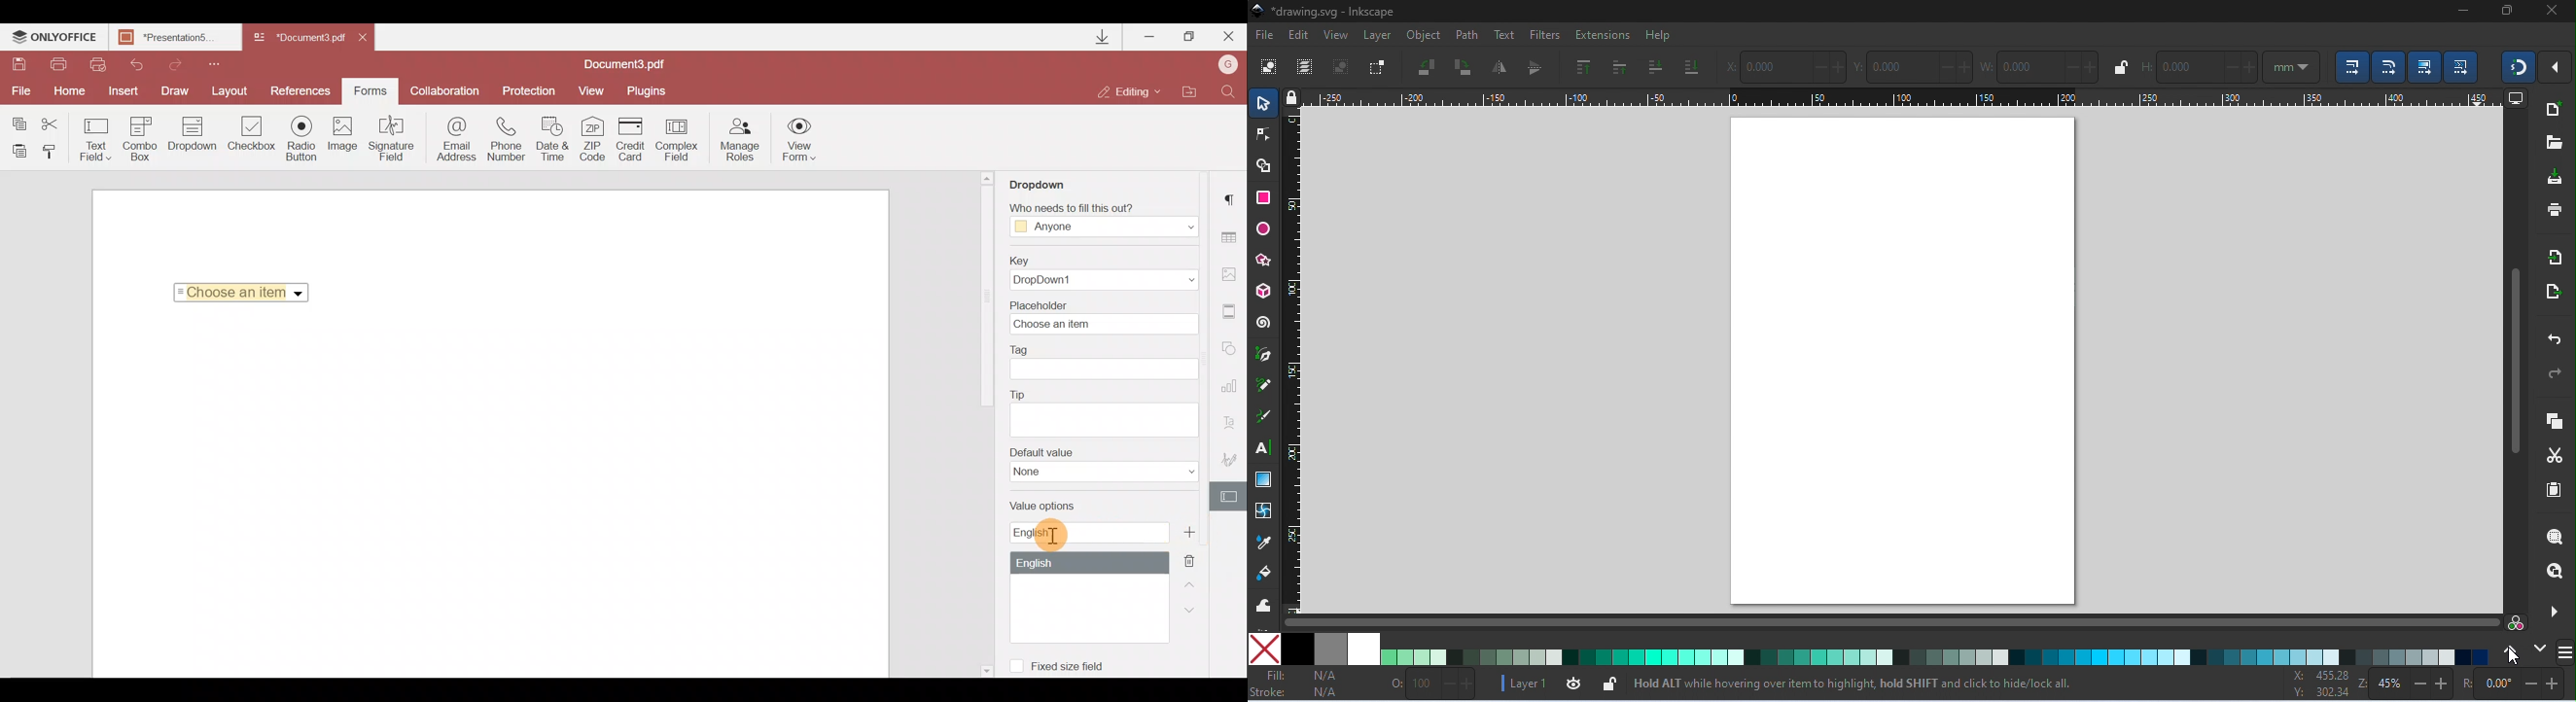 The width and height of the screenshot is (2576, 728). Describe the element at coordinates (169, 62) in the screenshot. I see `Redo` at that location.